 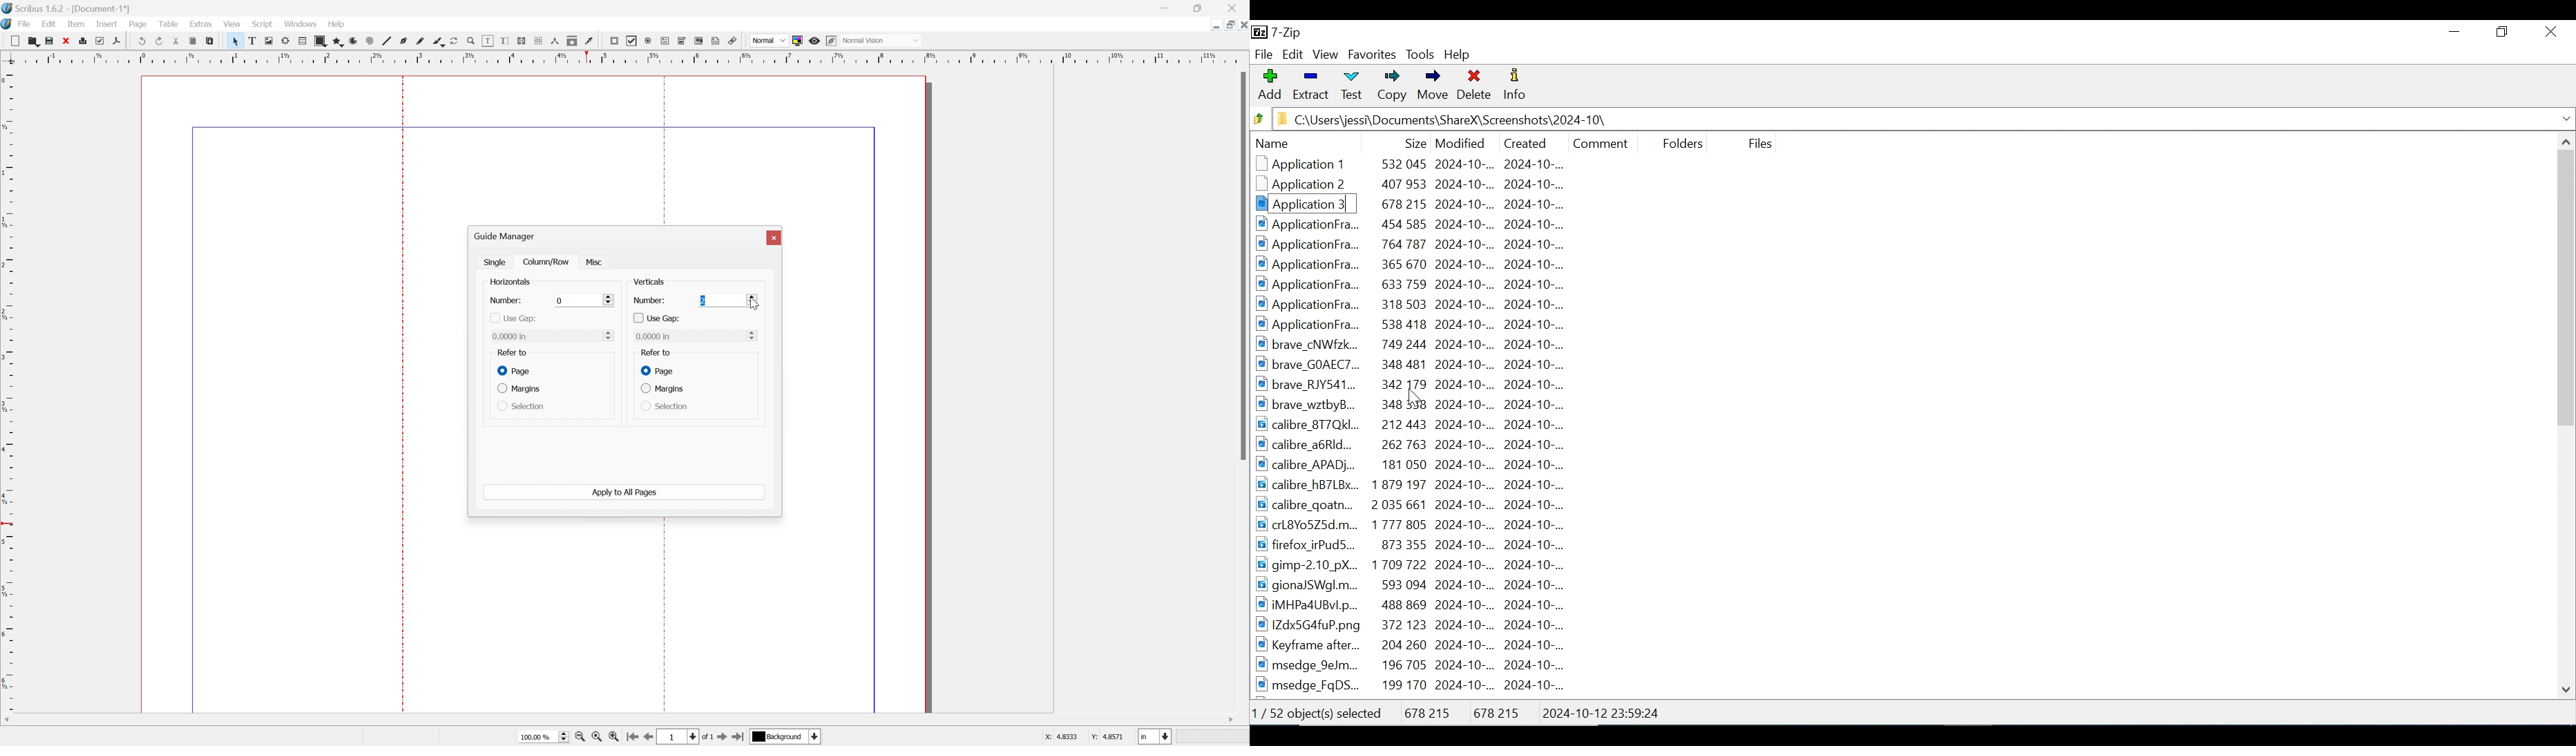 What do you see at coordinates (513, 319) in the screenshot?
I see `use gap` at bounding box center [513, 319].